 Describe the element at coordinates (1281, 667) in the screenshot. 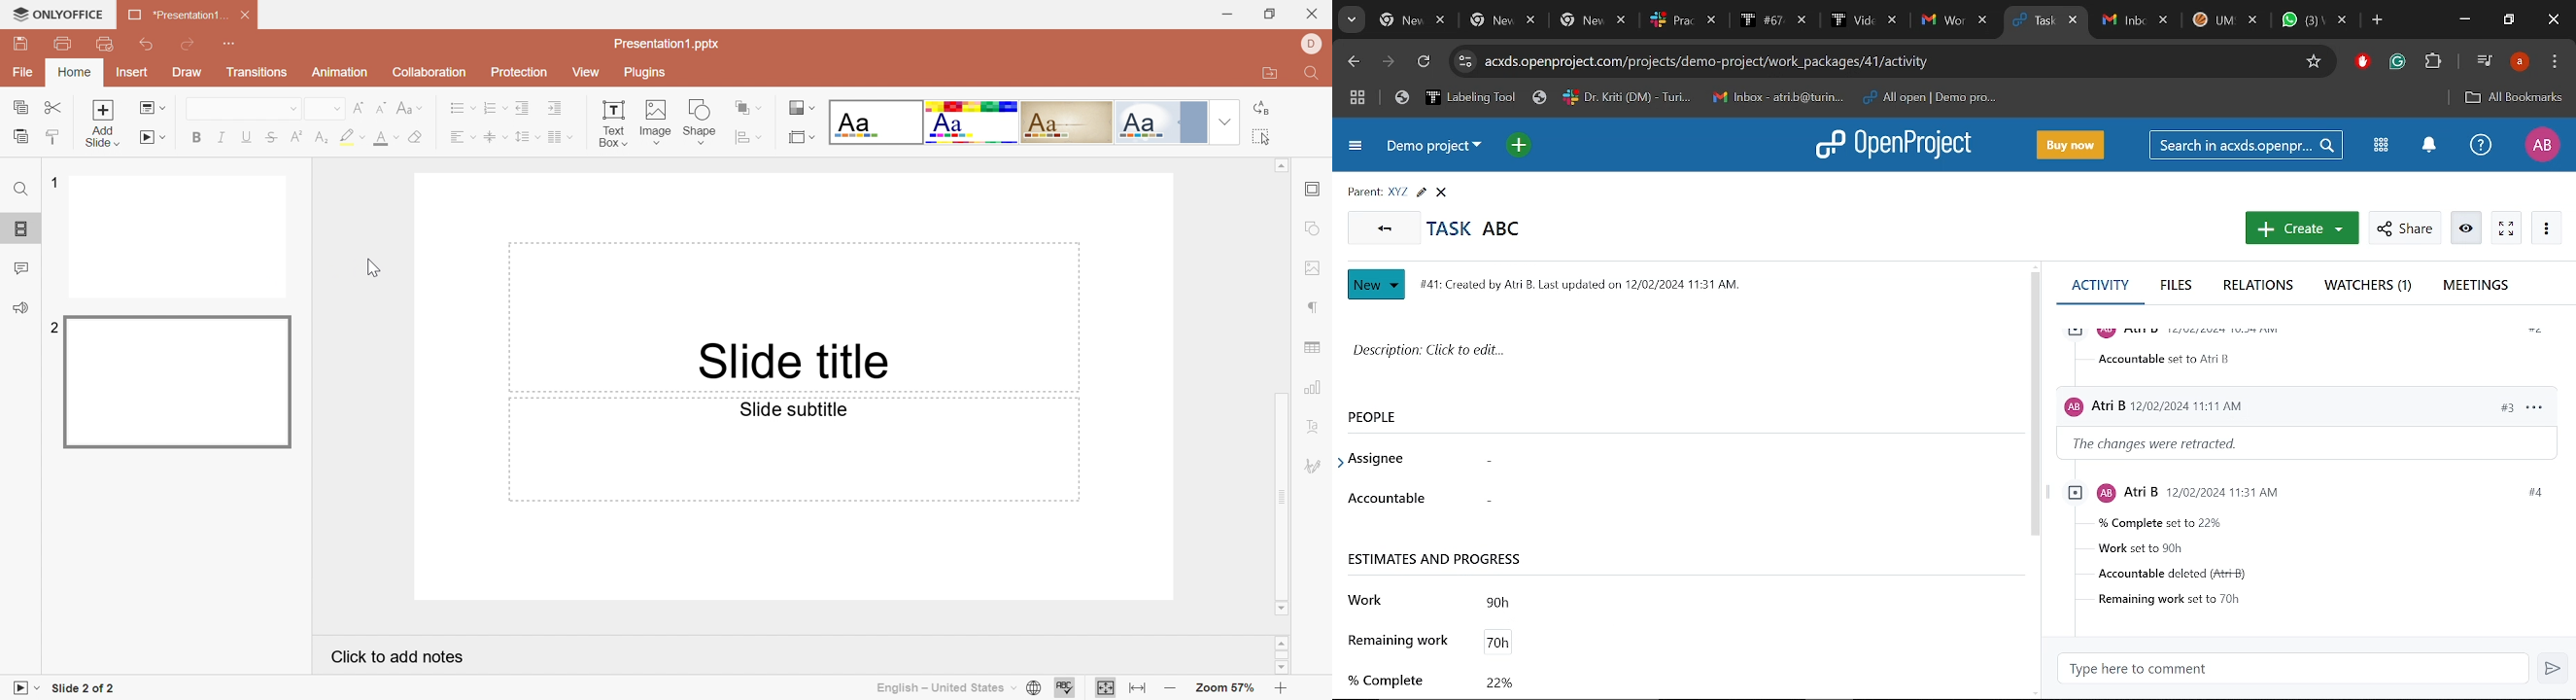

I see `Scroll down` at that location.